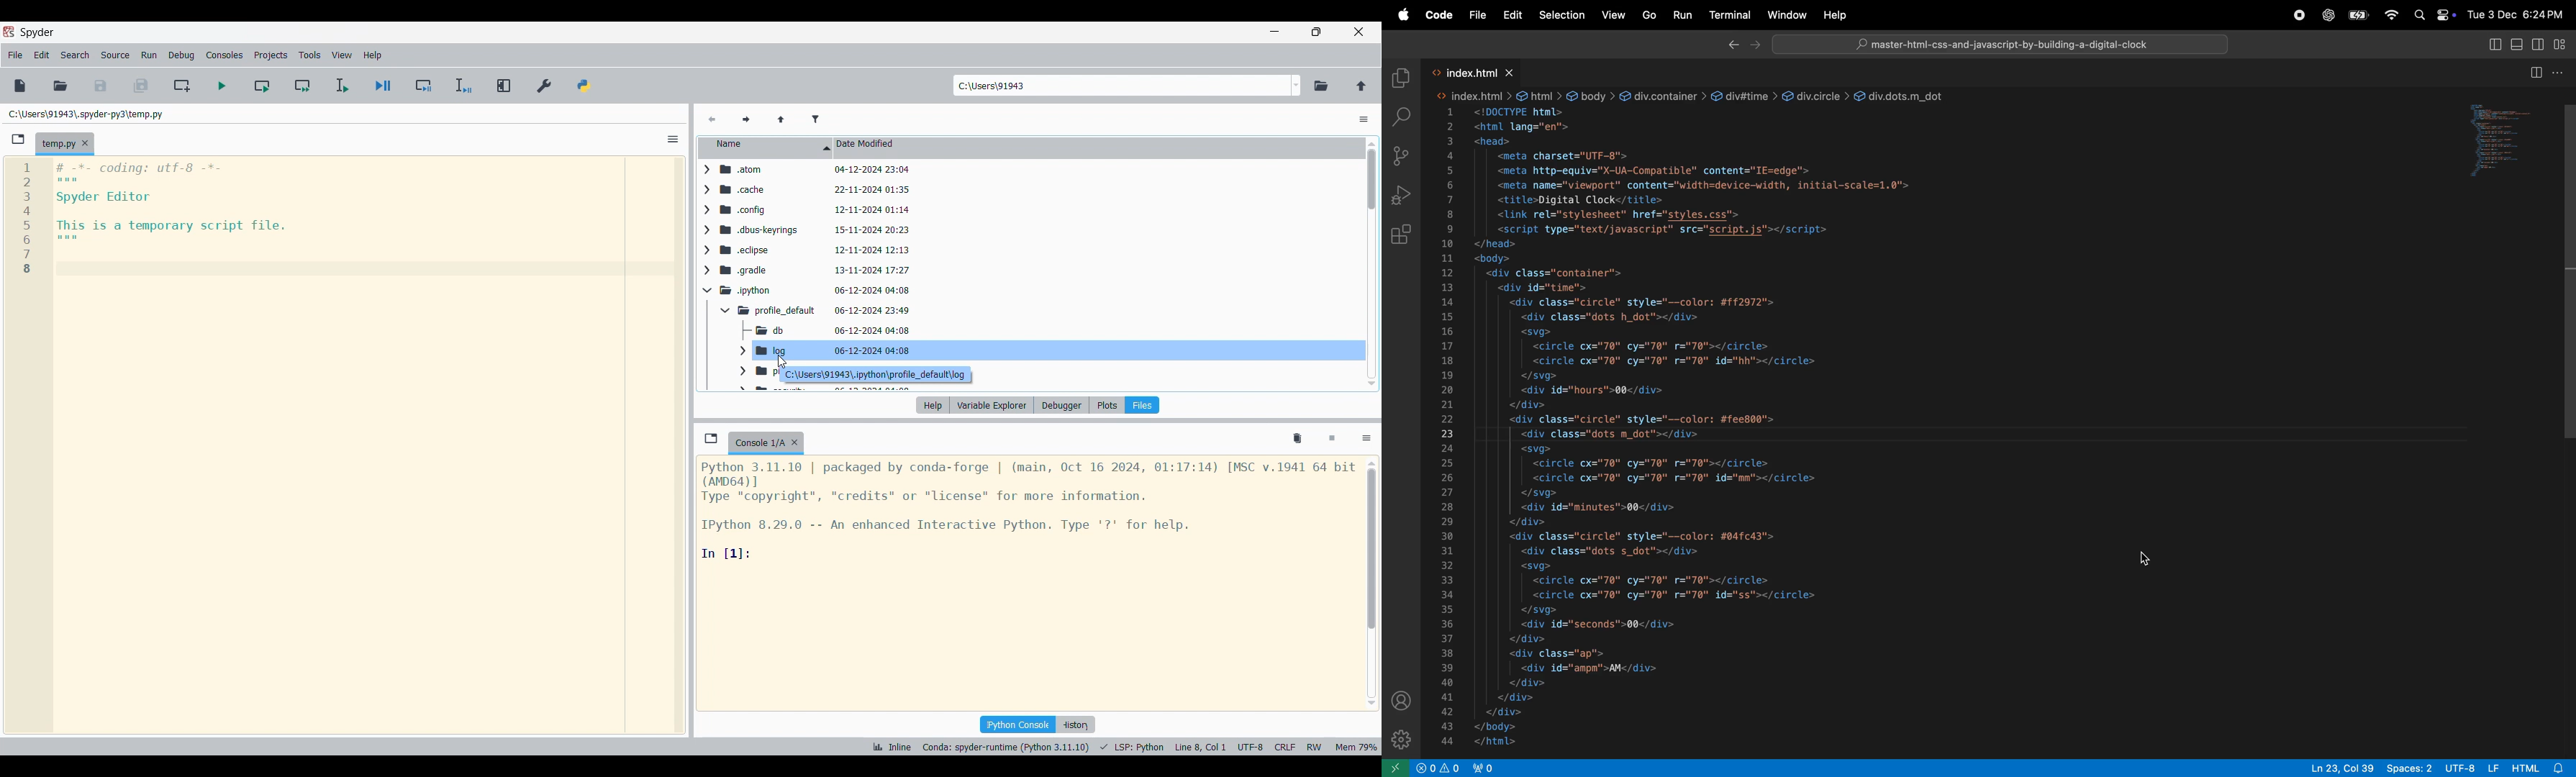 This screenshot has height=784, width=2576. What do you see at coordinates (224, 55) in the screenshot?
I see `Consoles menu` at bounding box center [224, 55].